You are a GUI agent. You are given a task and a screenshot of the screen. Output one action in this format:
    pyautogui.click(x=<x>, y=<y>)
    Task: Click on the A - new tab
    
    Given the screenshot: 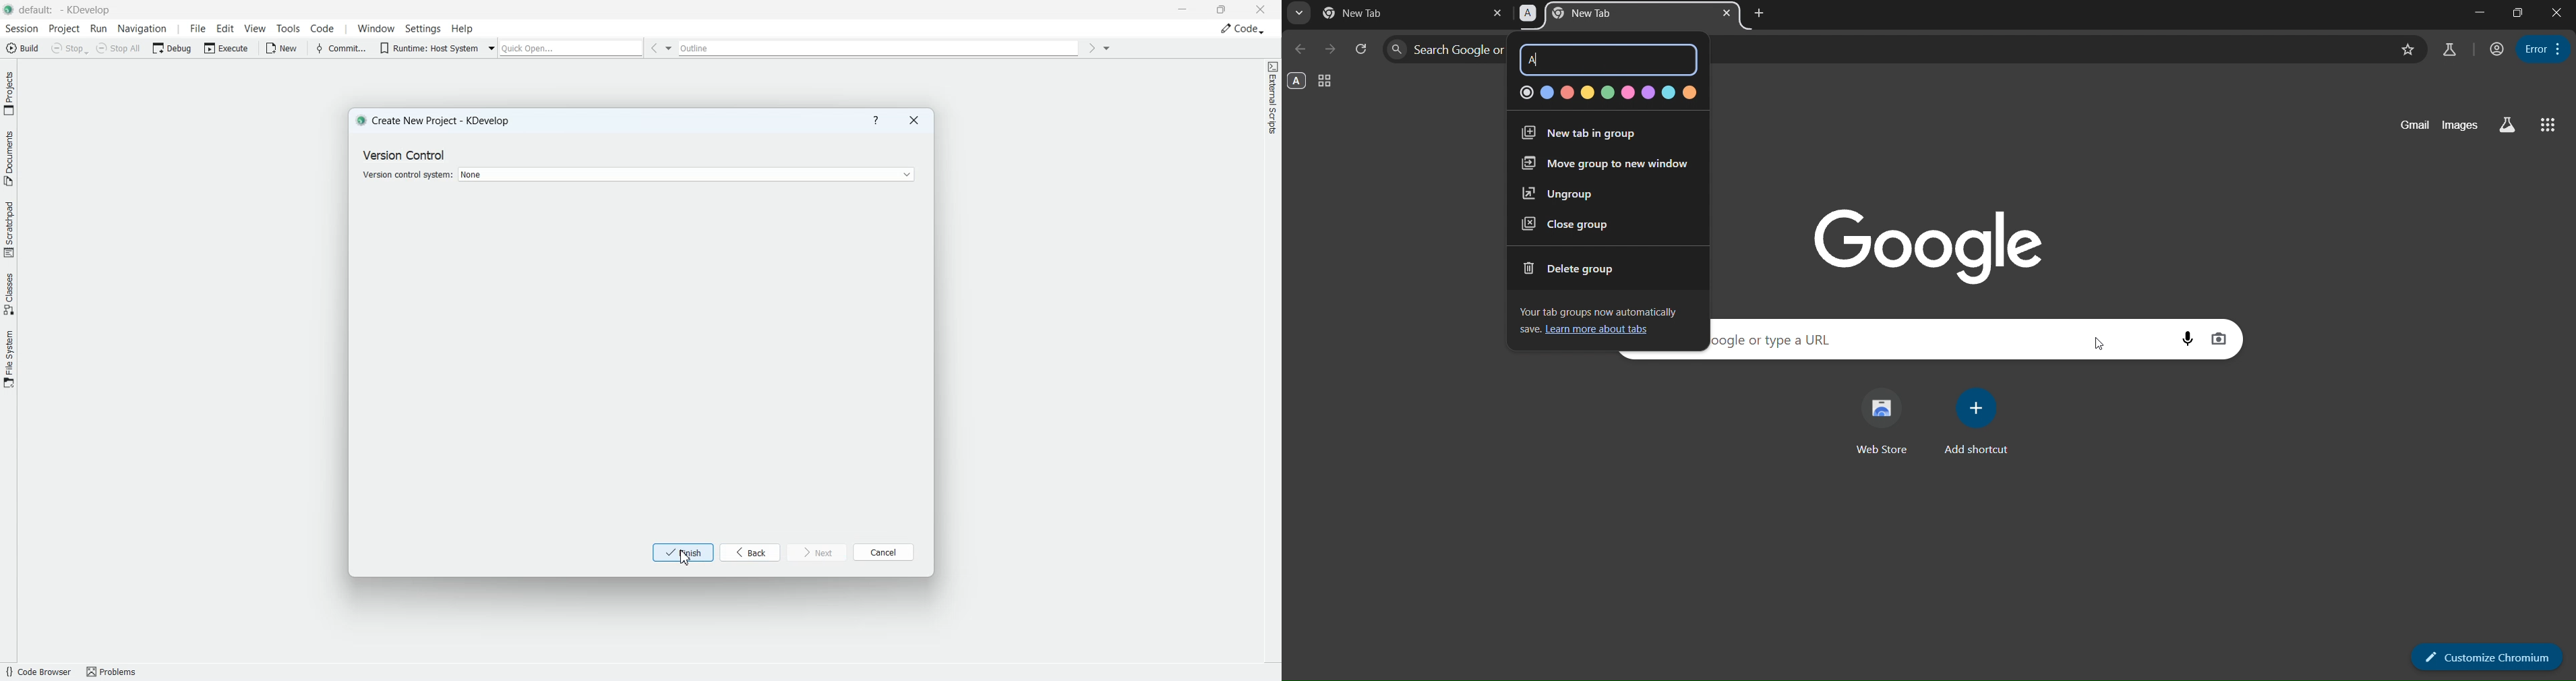 What is the action you would take?
    pyautogui.click(x=1602, y=12)
    